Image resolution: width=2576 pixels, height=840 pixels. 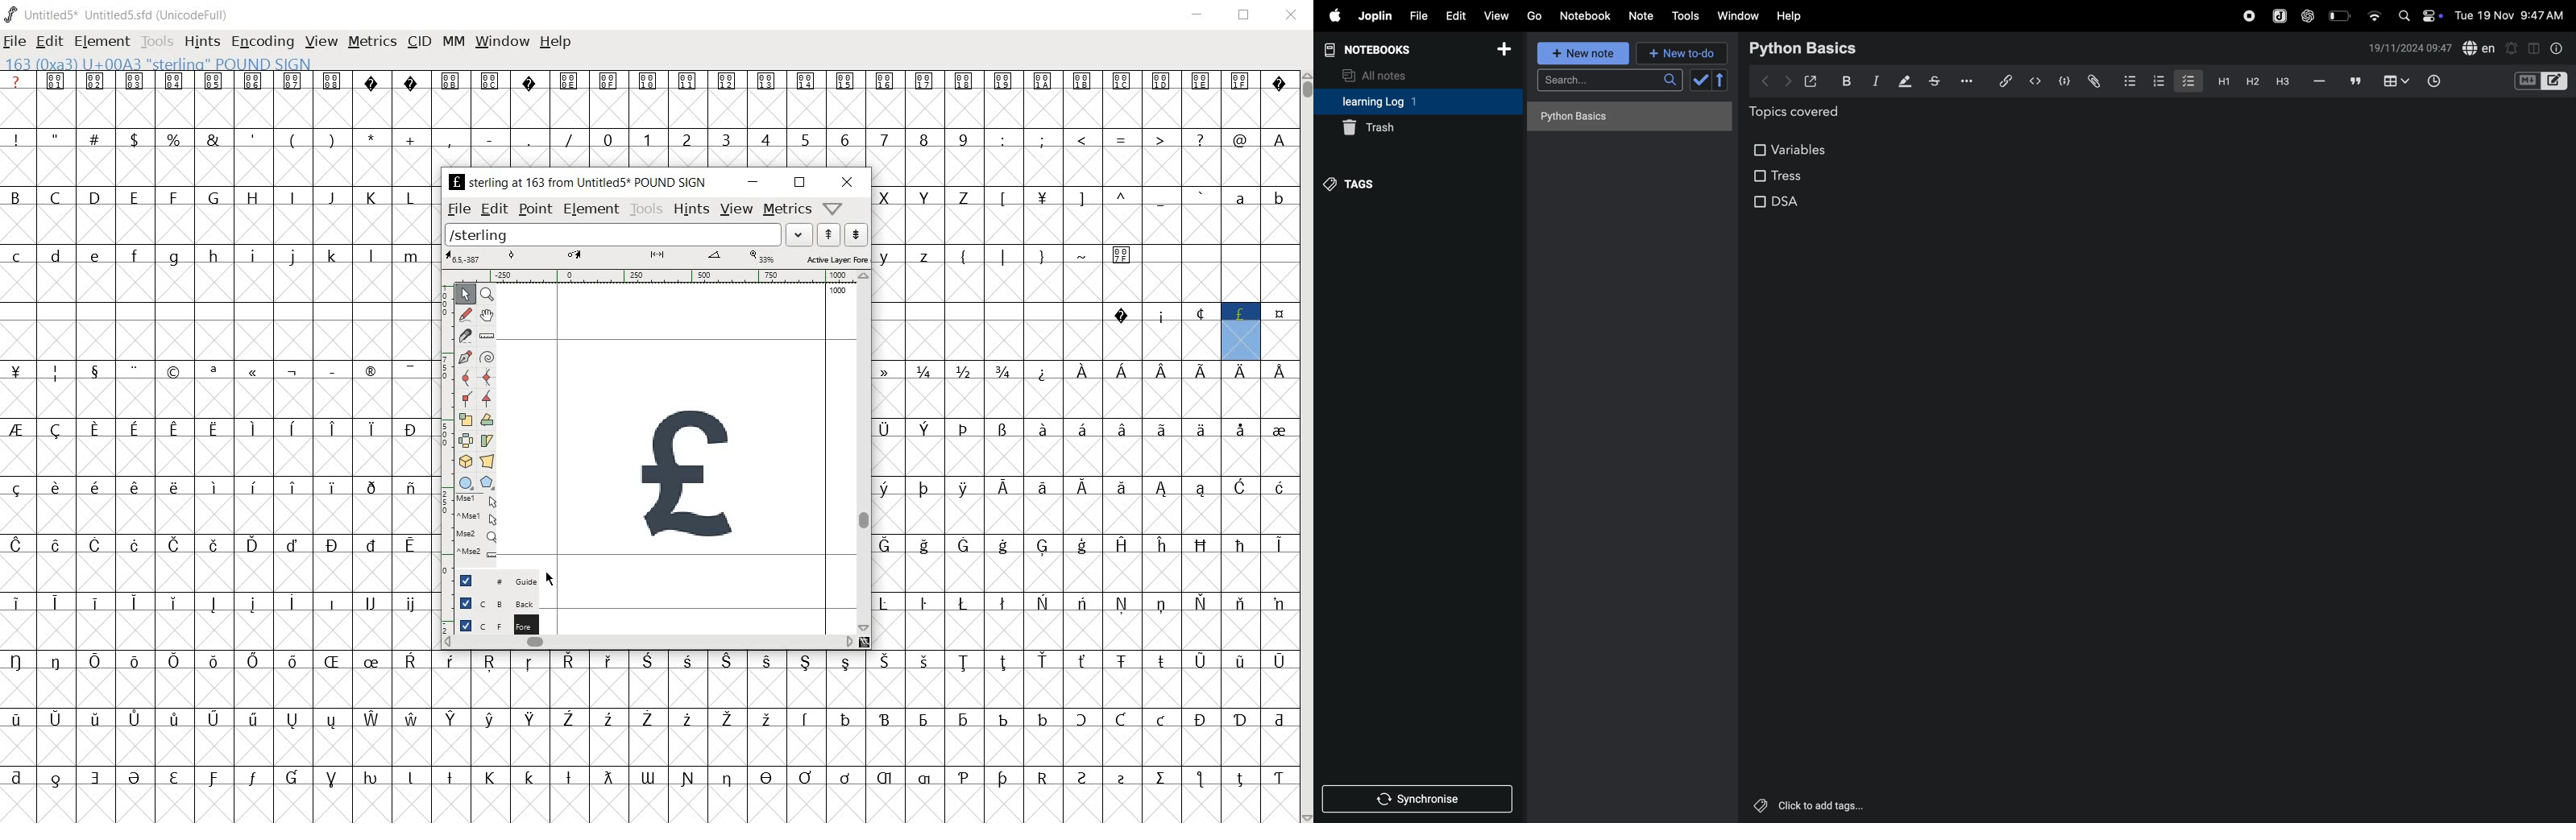 What do you see at coordinates (17, 41) in the screenshot?
I see `file` at bounding box center [17, 41].